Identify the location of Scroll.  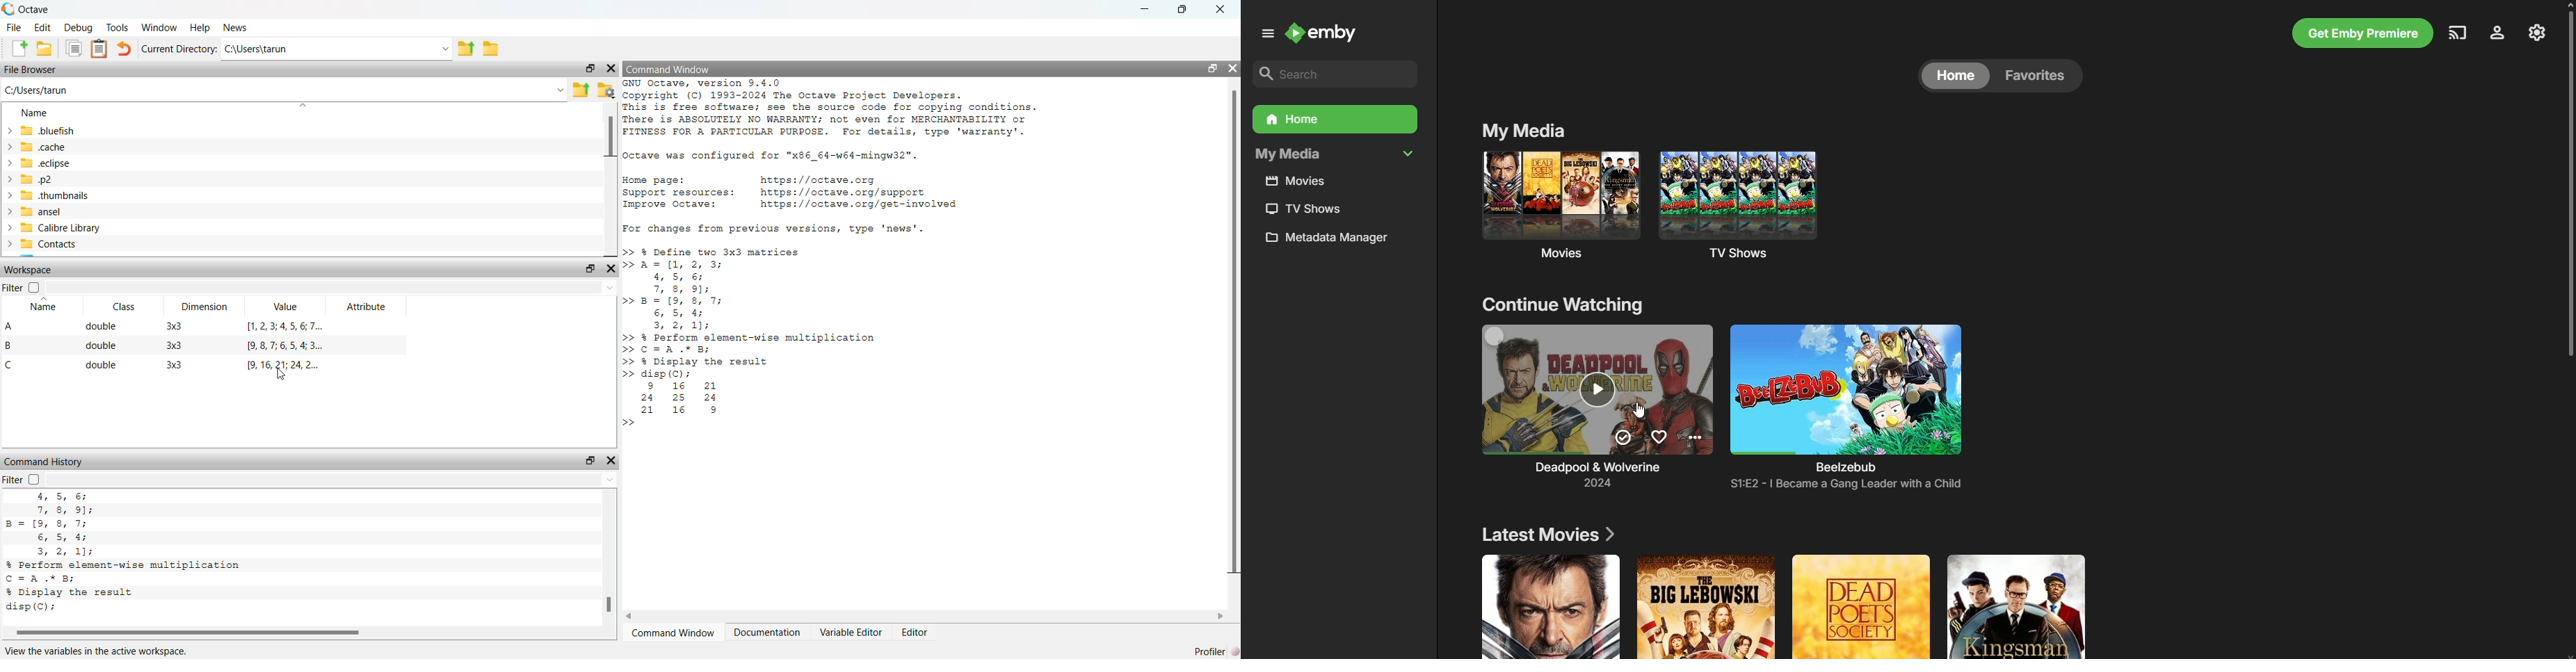
(610, 558).